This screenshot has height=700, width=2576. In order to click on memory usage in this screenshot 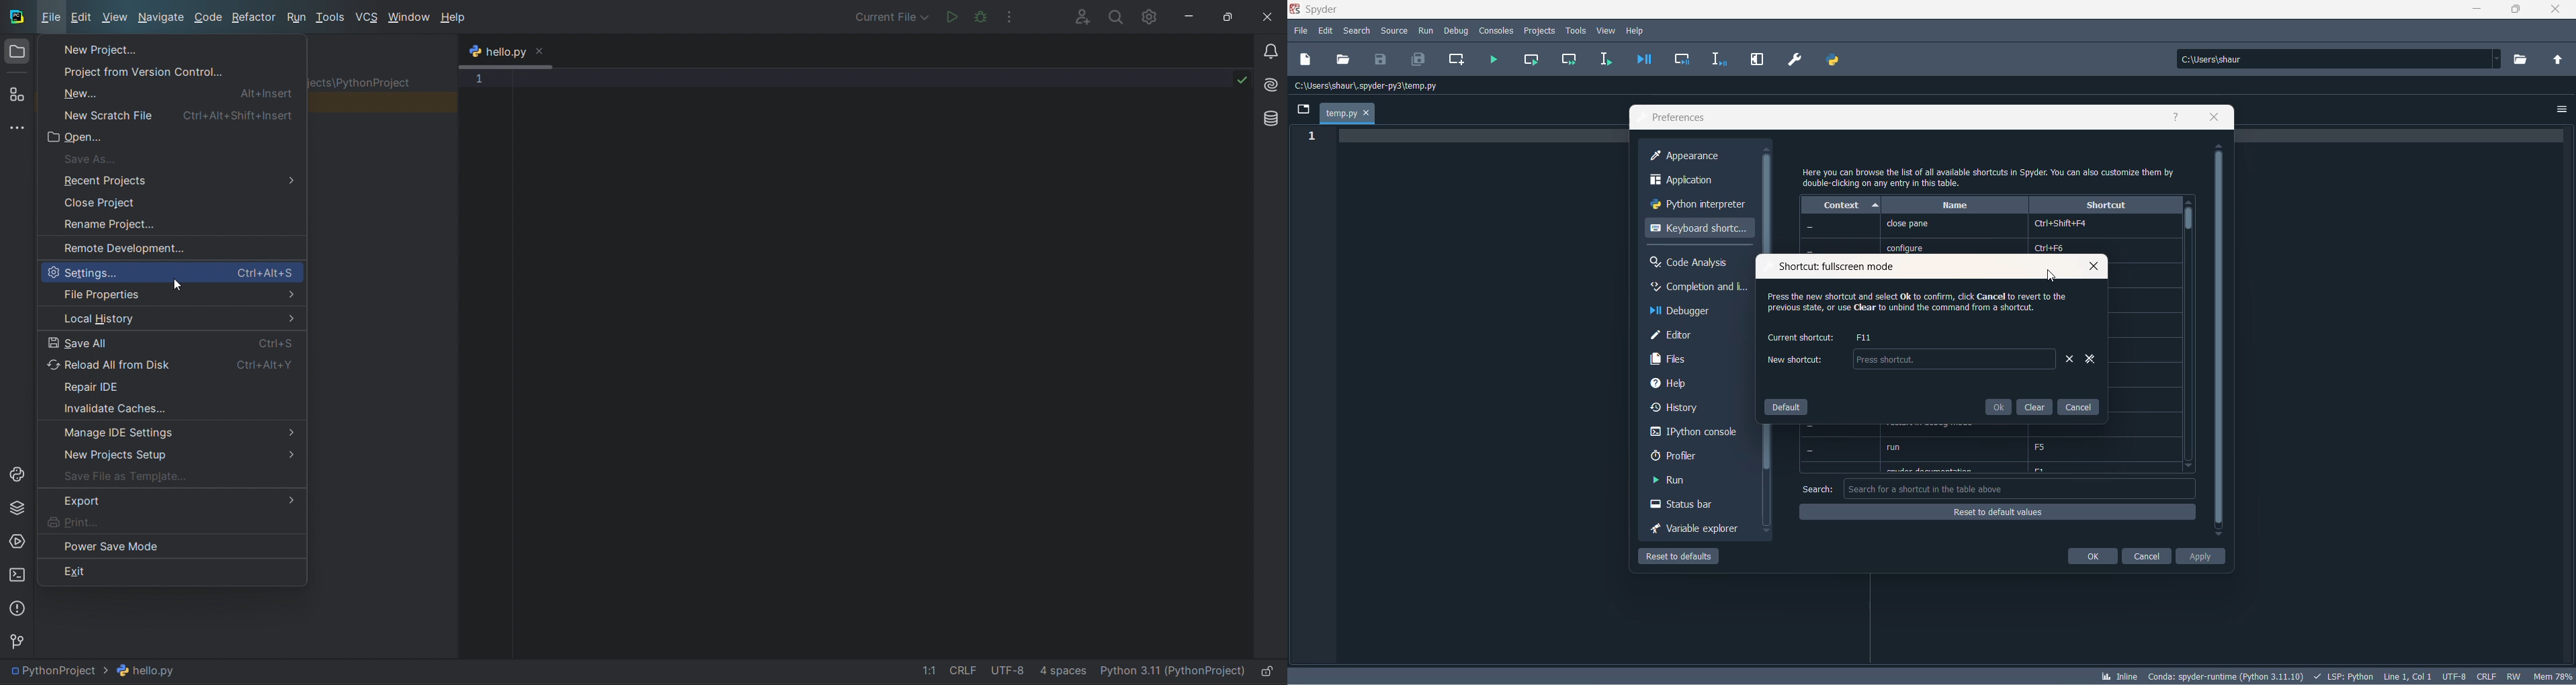, I will do `click(2554, 676)`.